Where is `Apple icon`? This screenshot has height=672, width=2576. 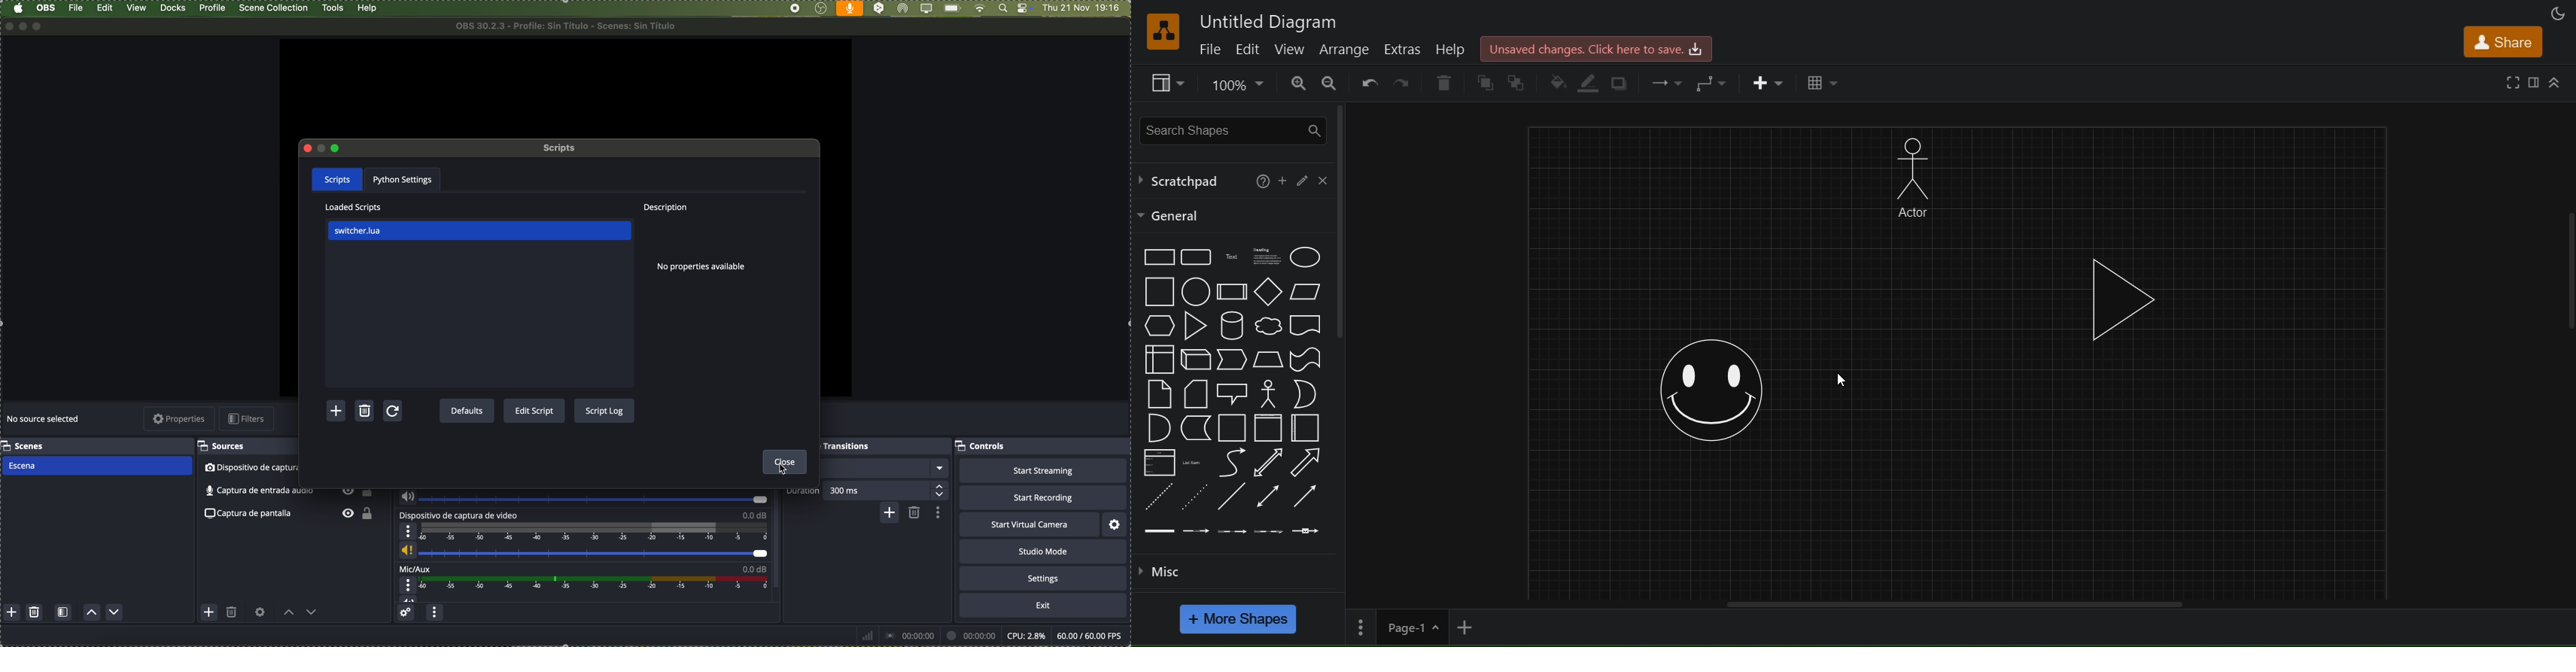
Apple icon is located at coordinates (18, 8).